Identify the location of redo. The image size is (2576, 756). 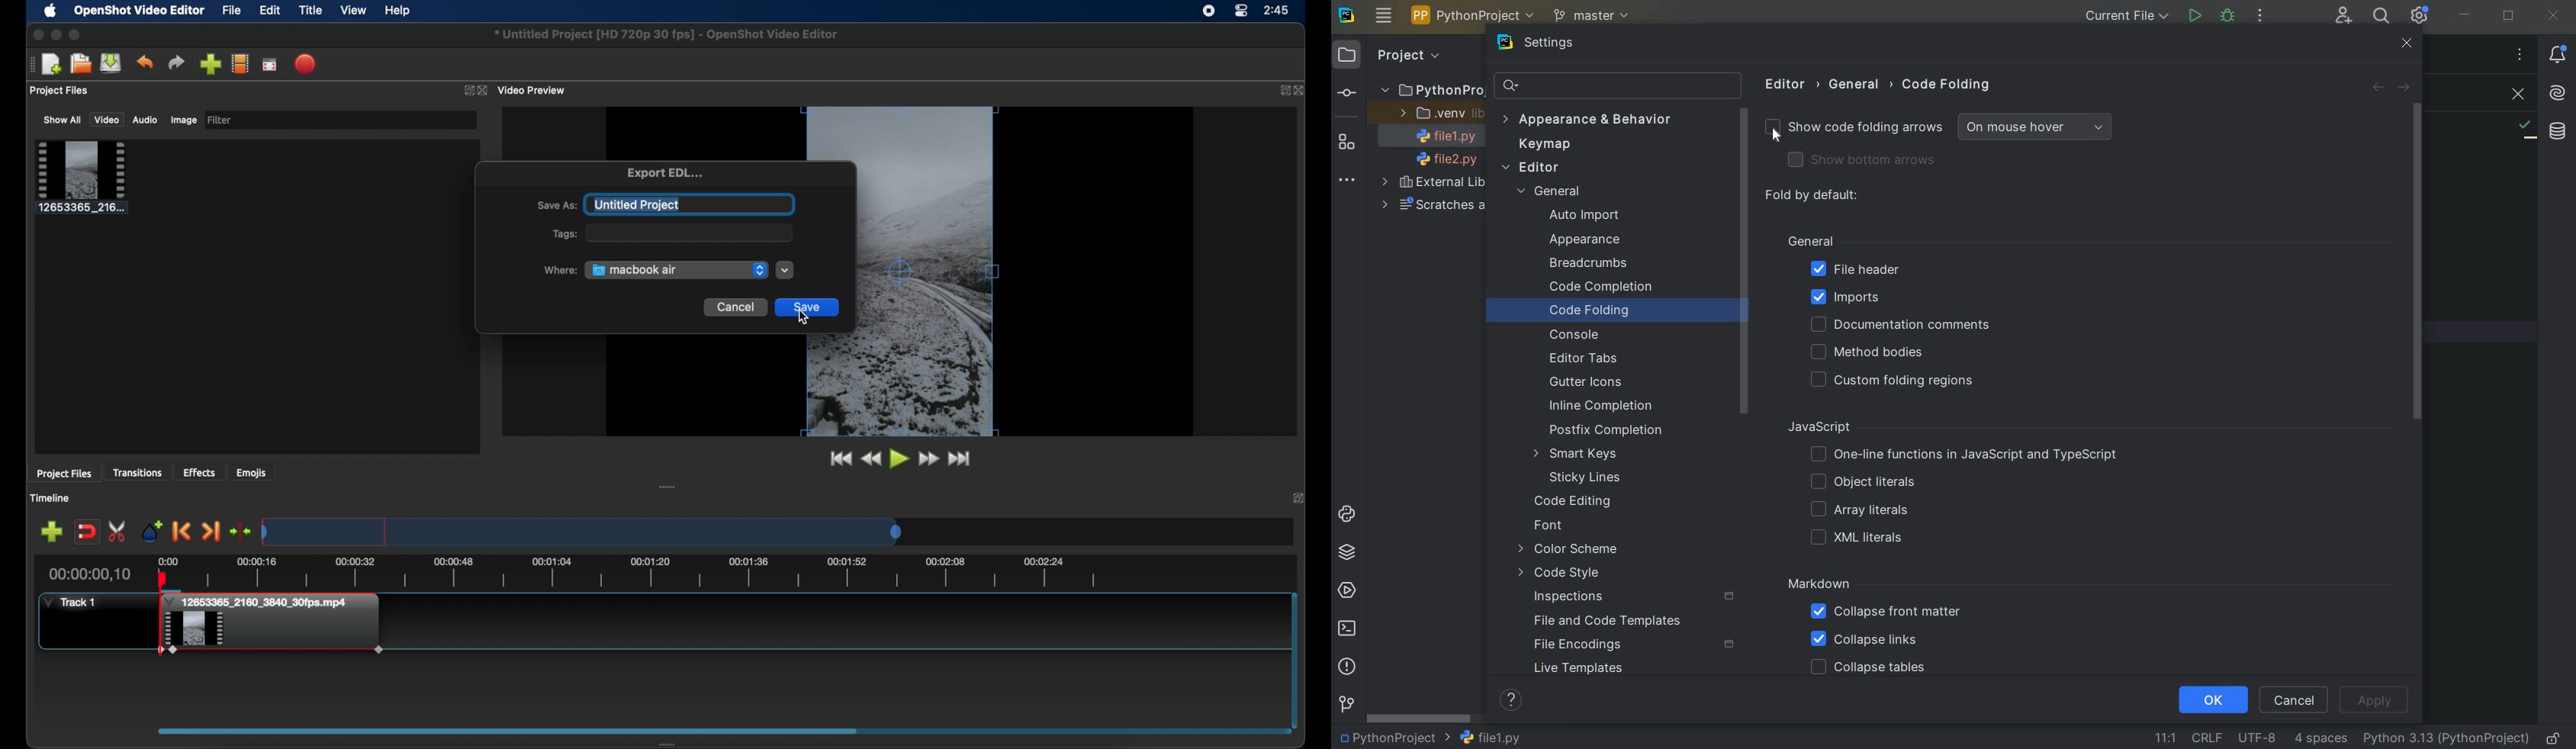
(176, 62).